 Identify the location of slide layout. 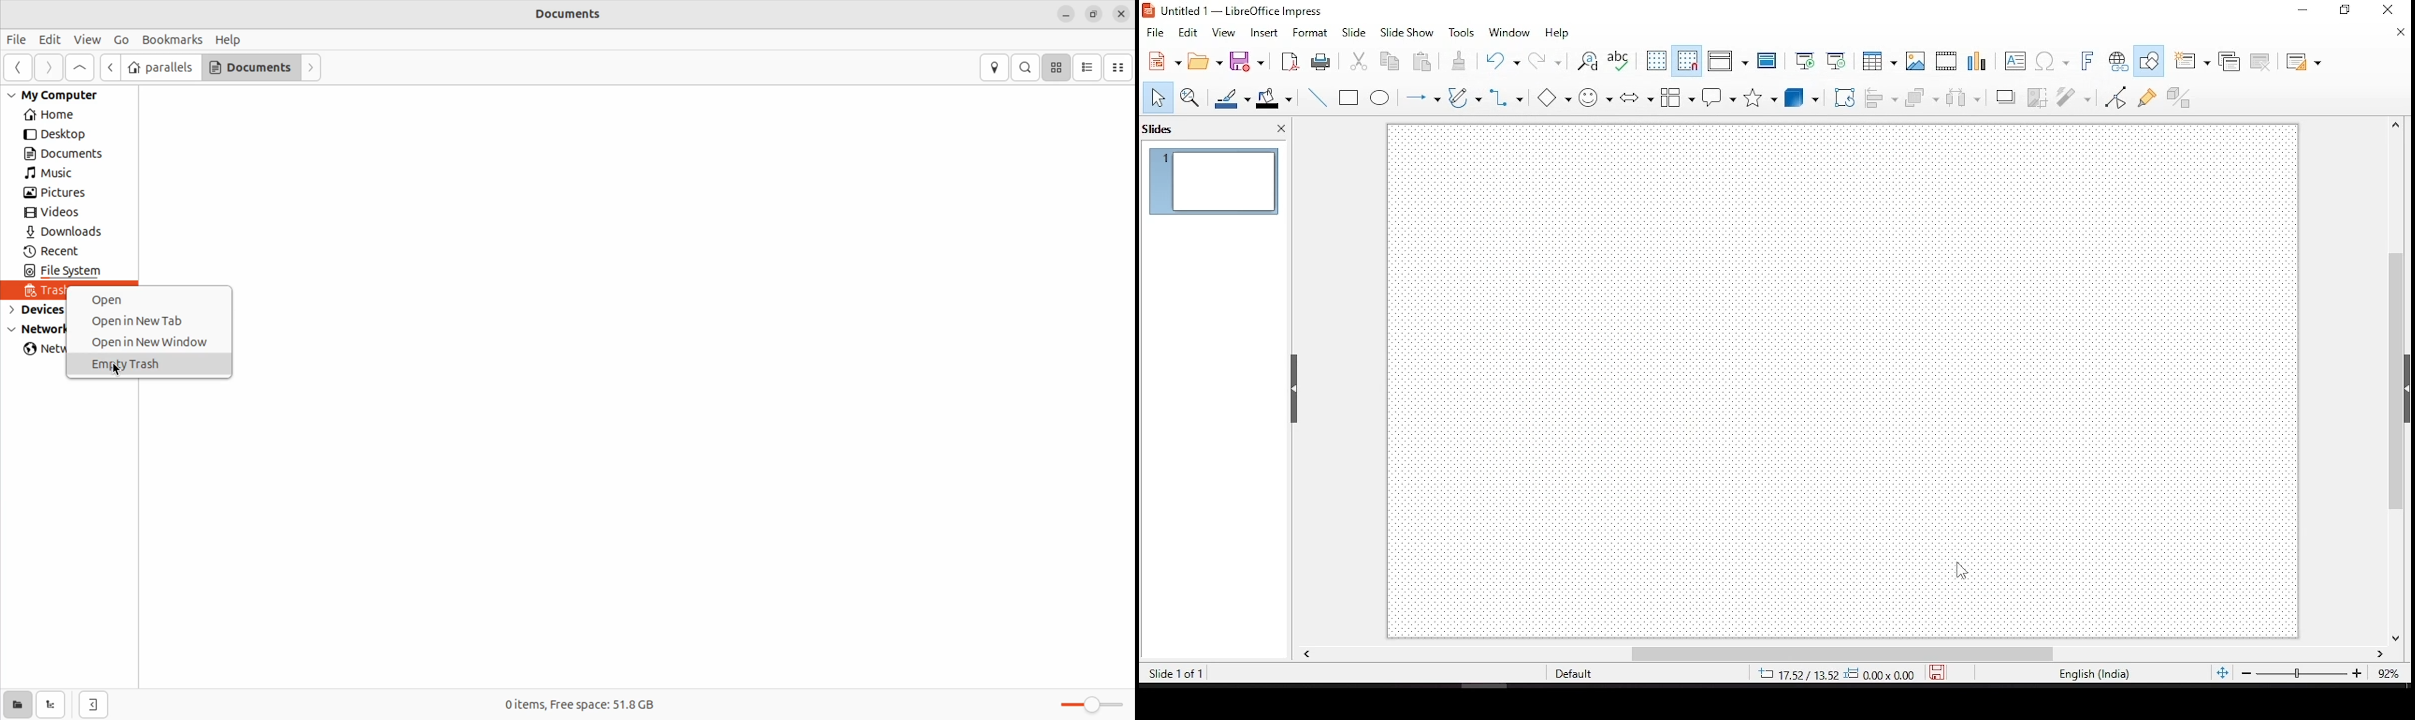
(2302, 59).